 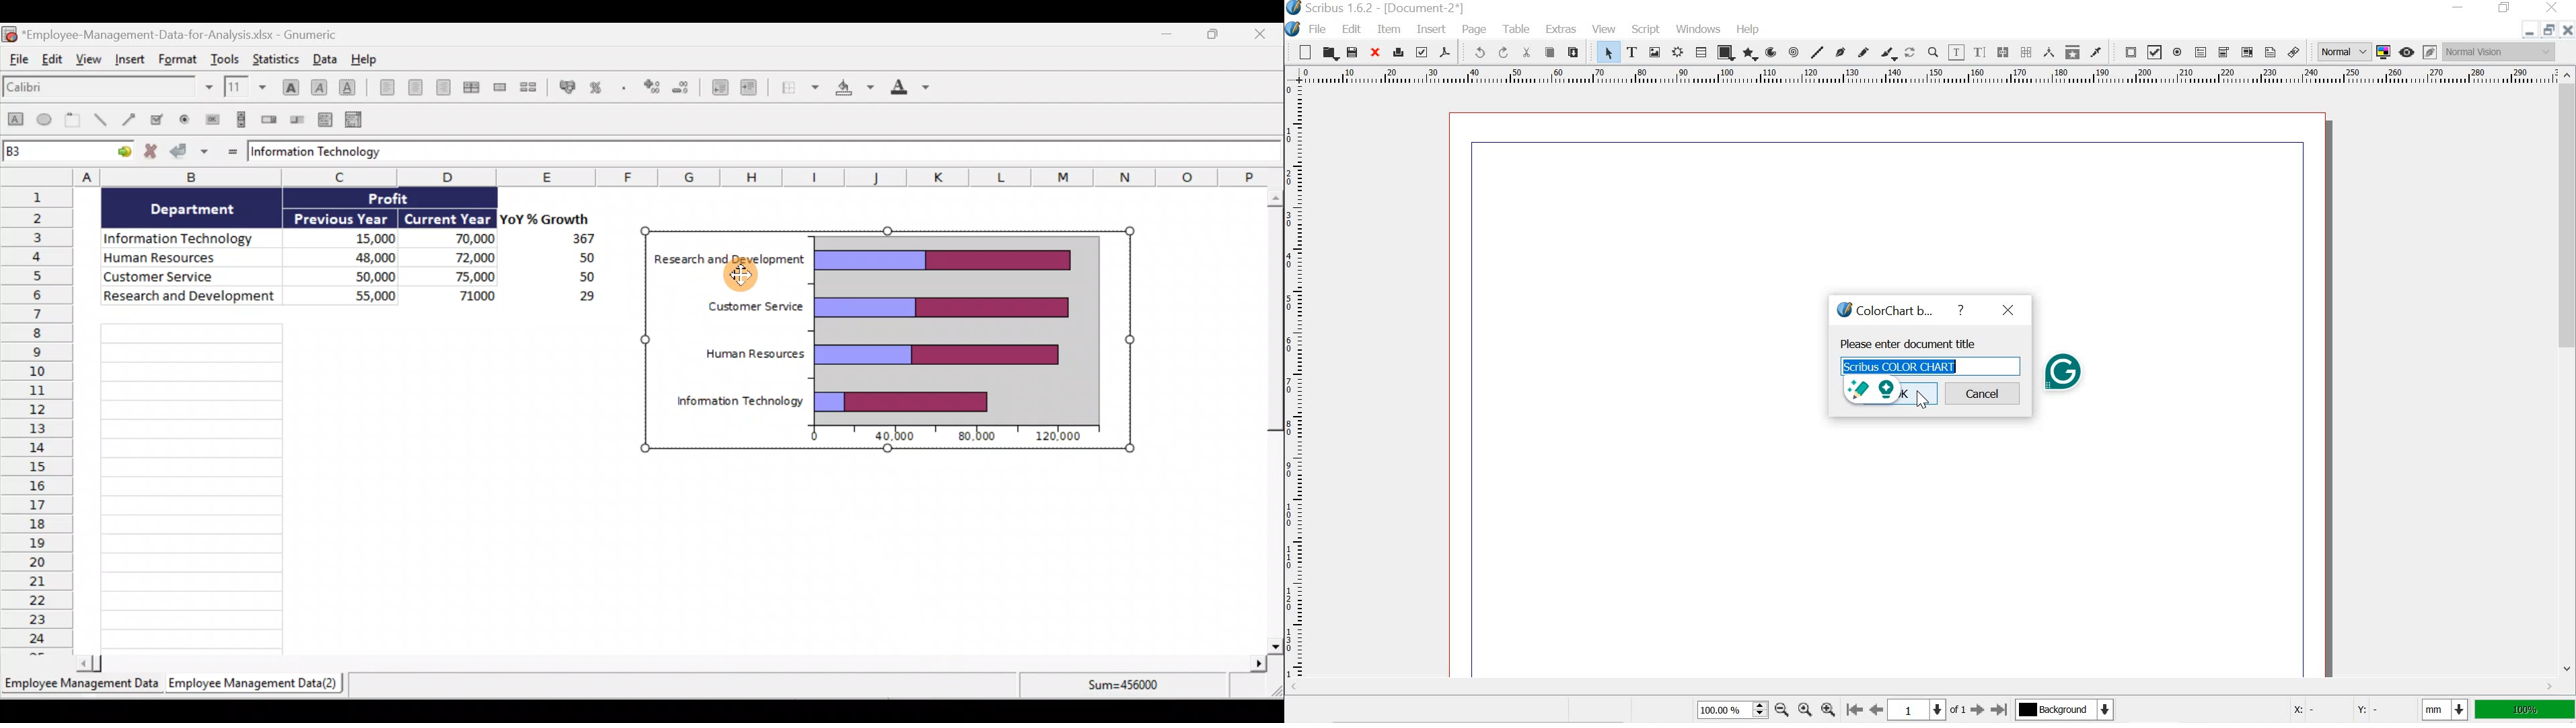 What do you see at coordinates (1219, 36) in the screenshot?
I see `Maximize` at bounding box center [1219, 36].